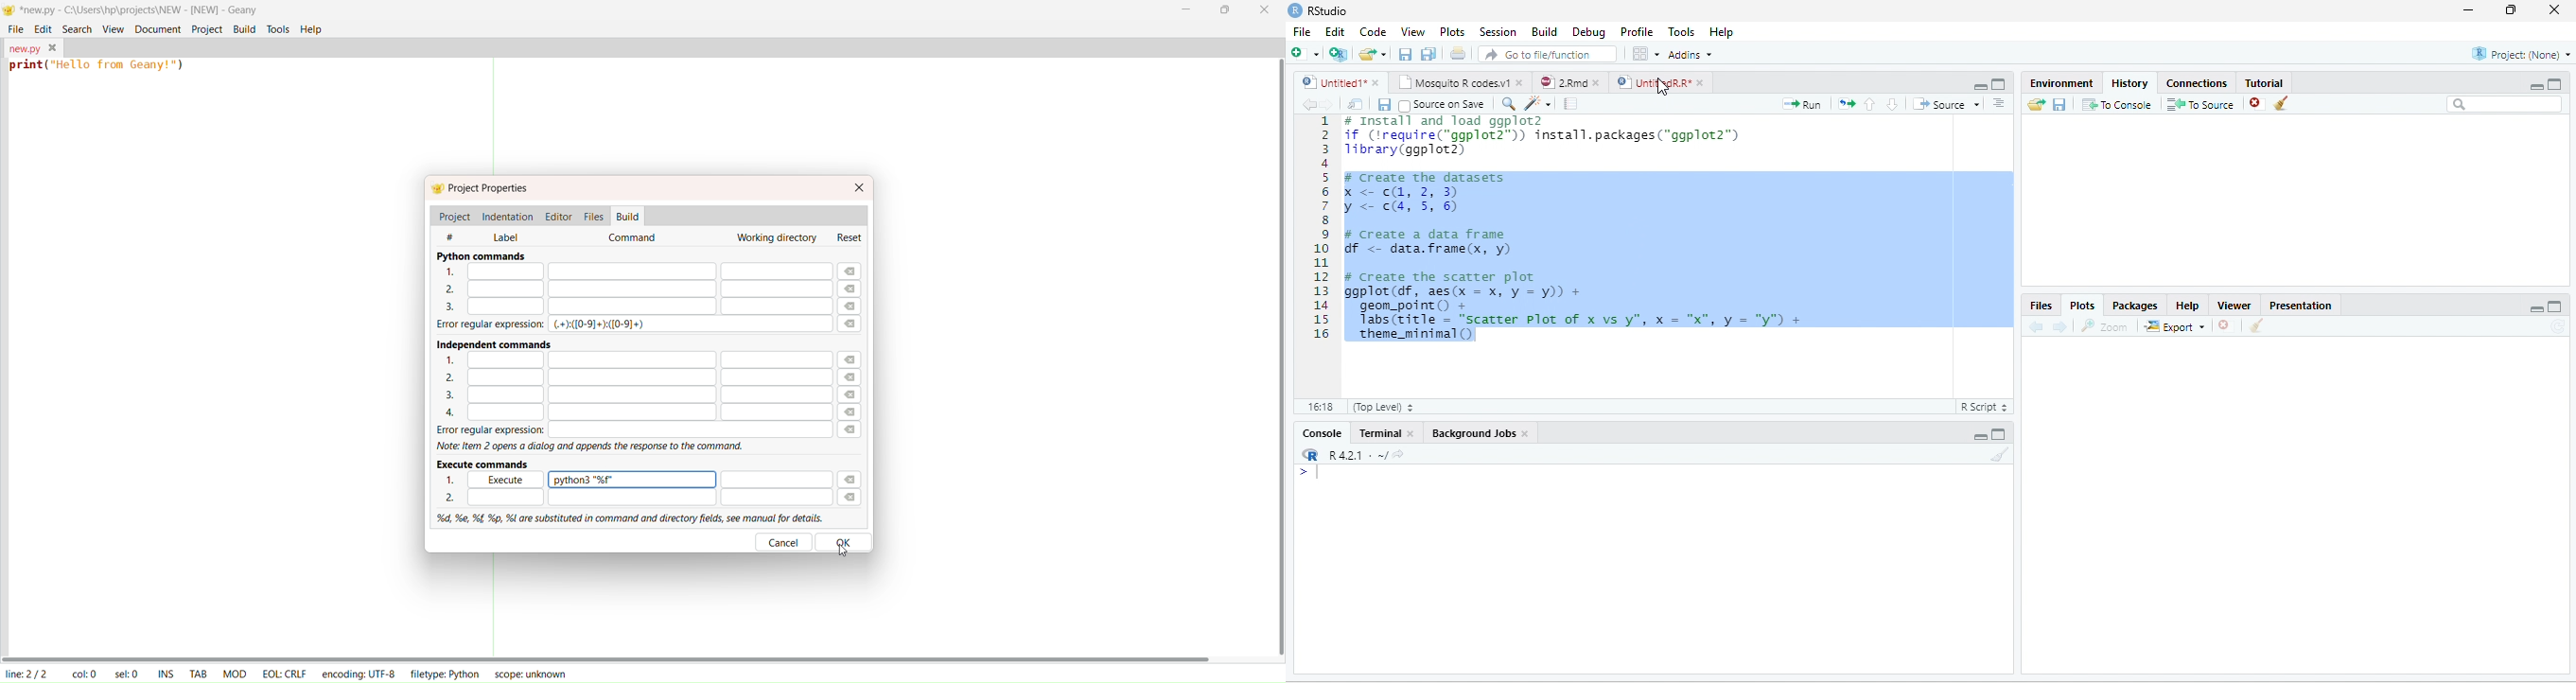  I want to click on Debug, so click(1588, 31).